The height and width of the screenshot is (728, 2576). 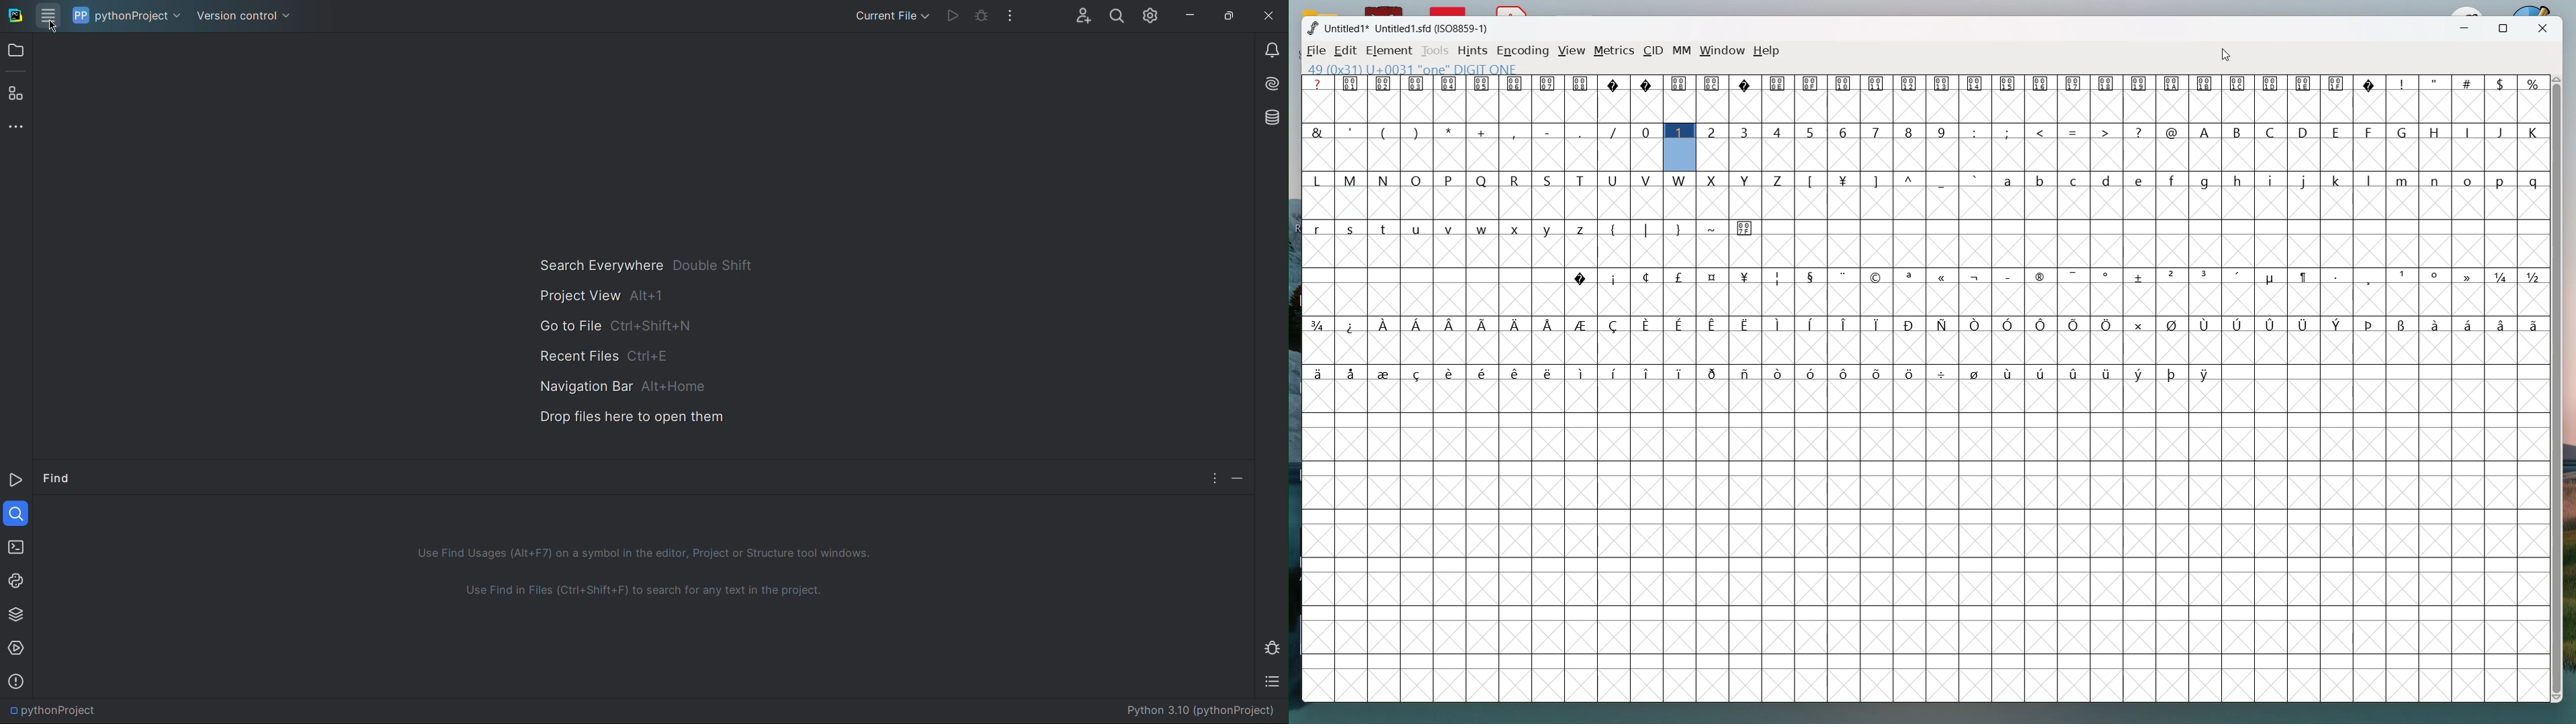 I want to click on symbol, so click(x=1385, y=325).